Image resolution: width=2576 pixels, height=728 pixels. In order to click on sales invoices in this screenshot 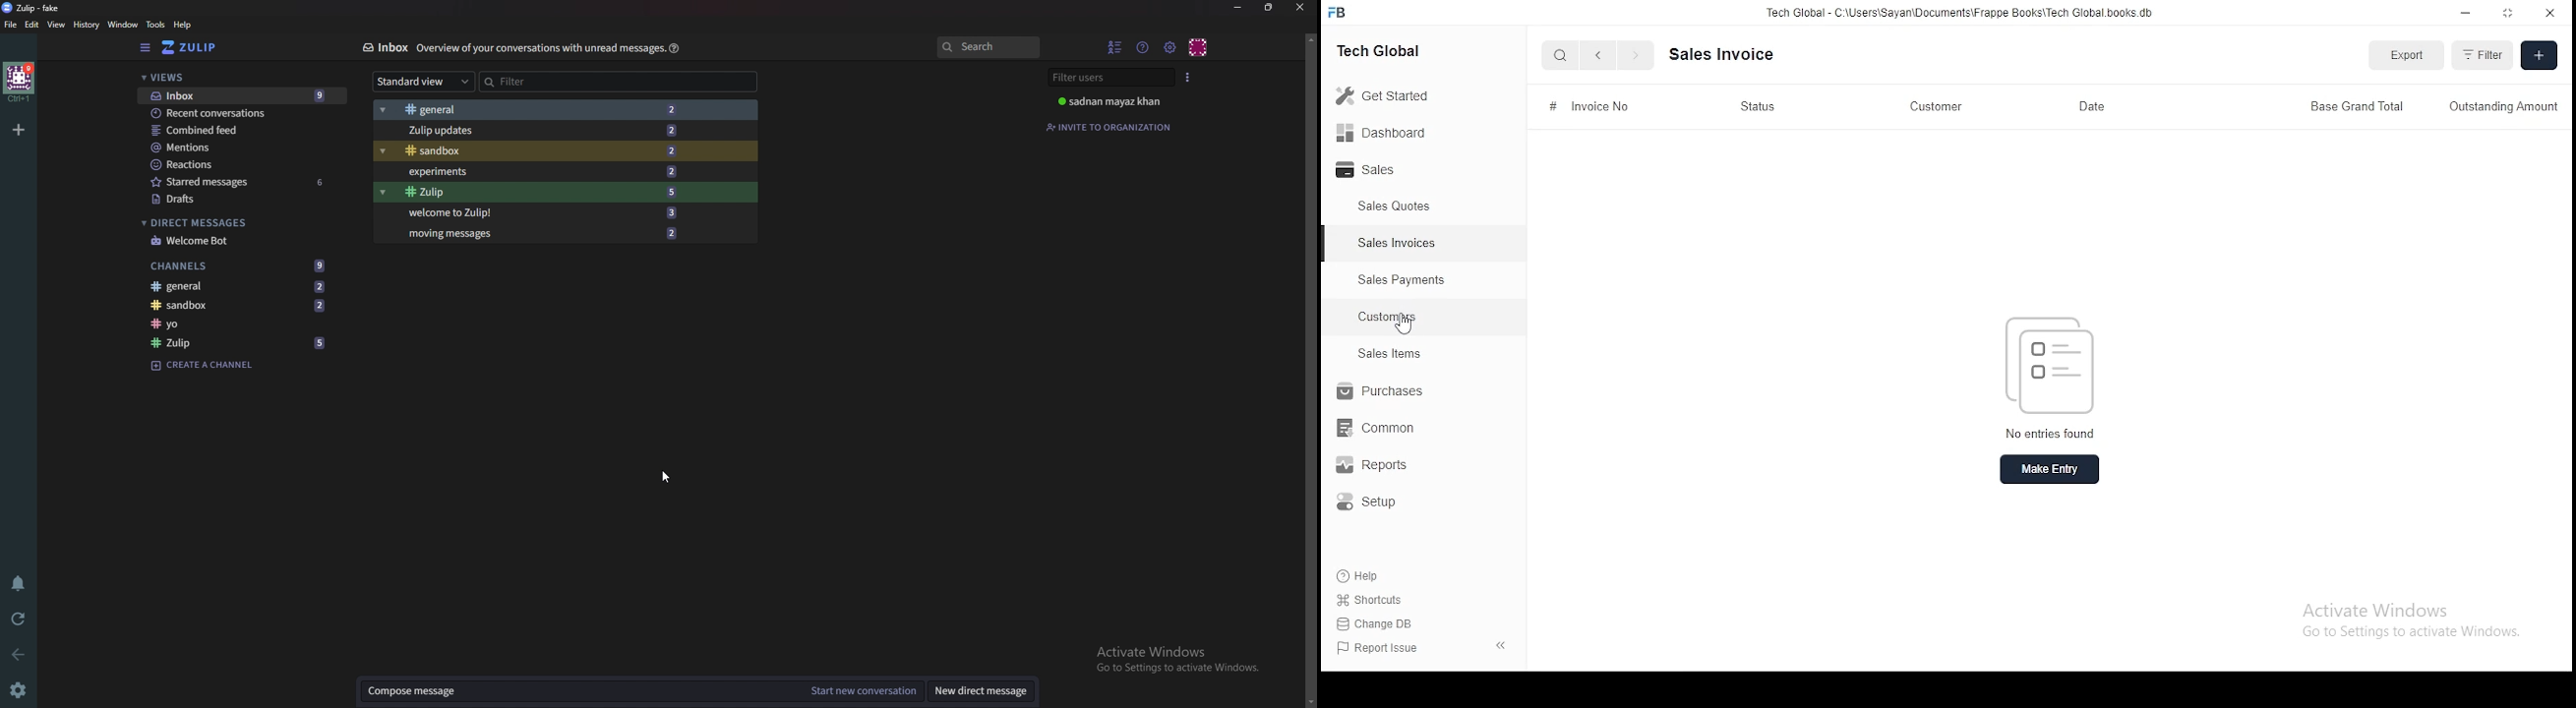, I will do `click(1396, 243)`.